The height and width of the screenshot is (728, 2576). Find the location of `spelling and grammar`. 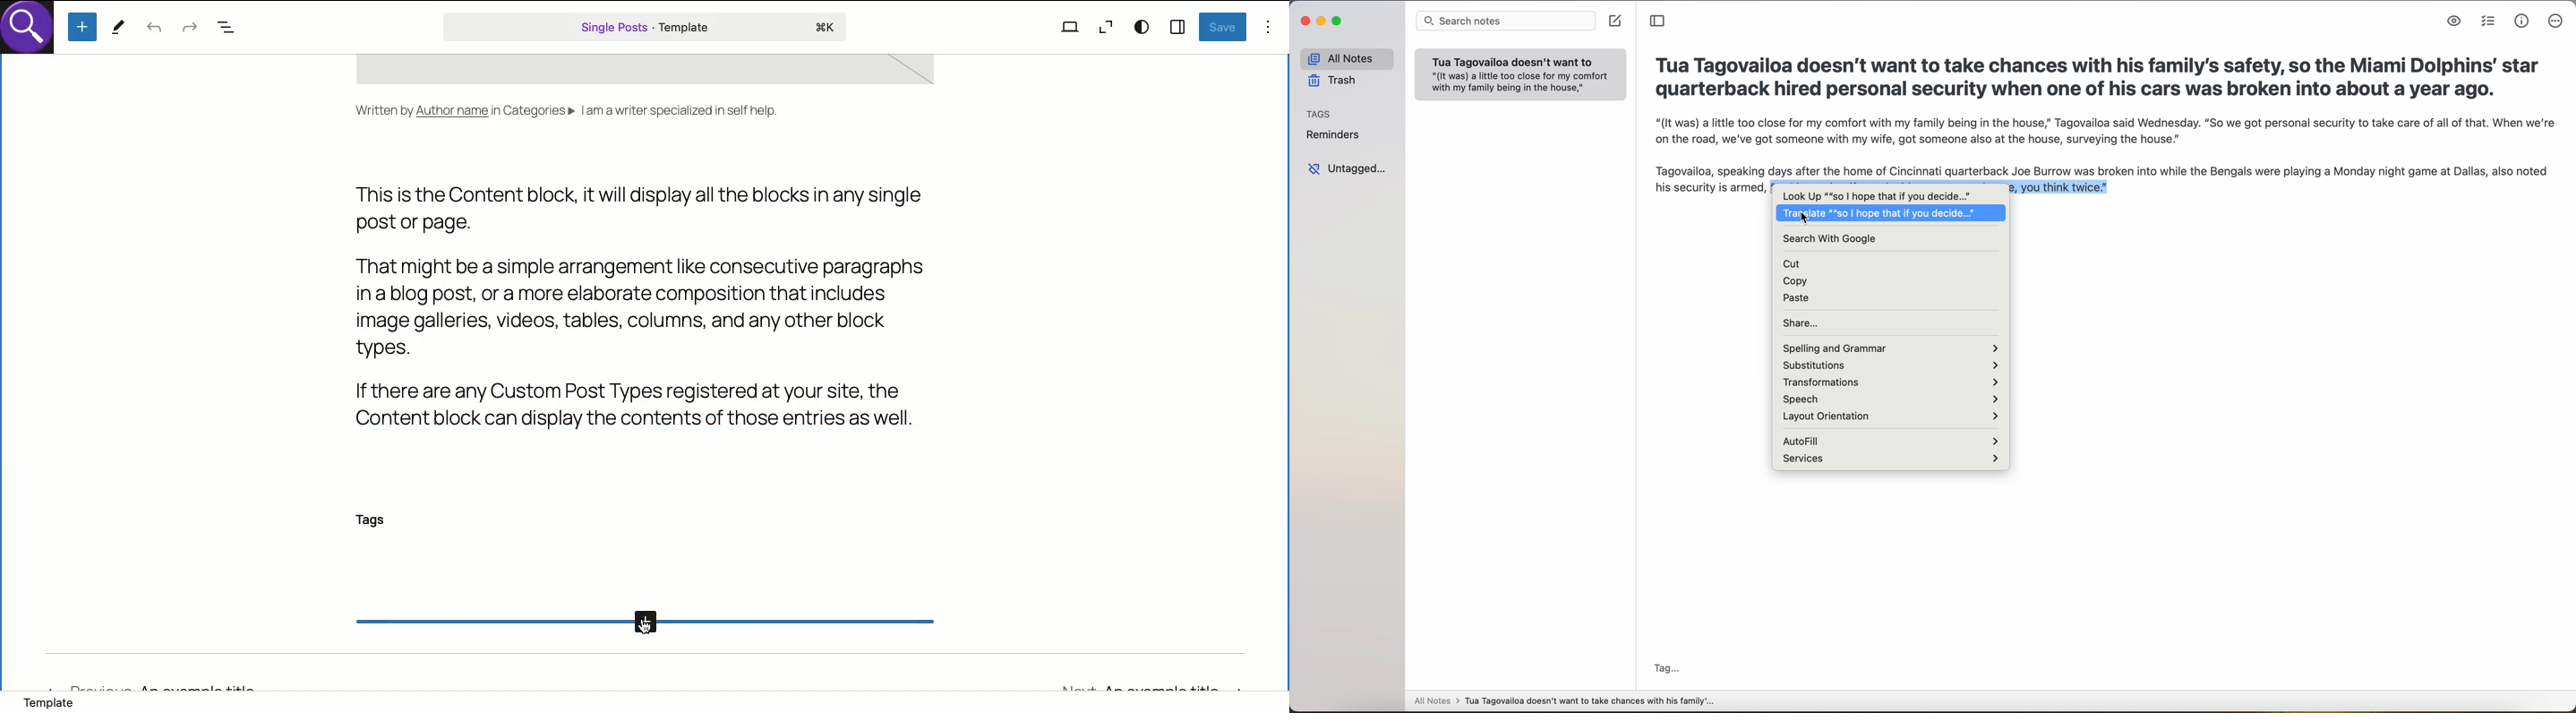

spelling and grammar is located at coordinates (1892, 347).